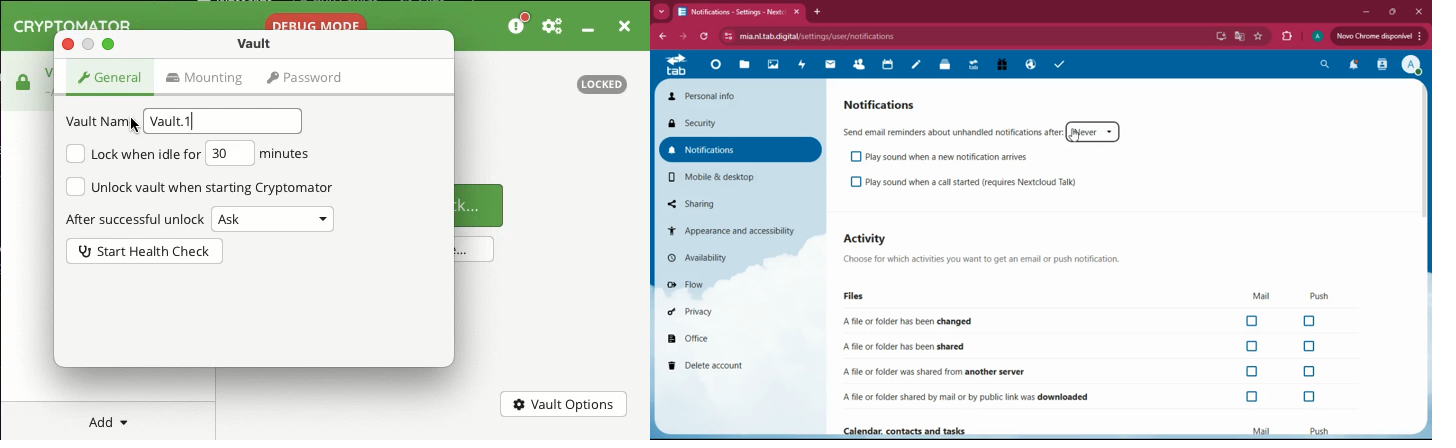 The height and width of the screenshot is (448, 1456). I want to click on favorite, so click(1259, 37).